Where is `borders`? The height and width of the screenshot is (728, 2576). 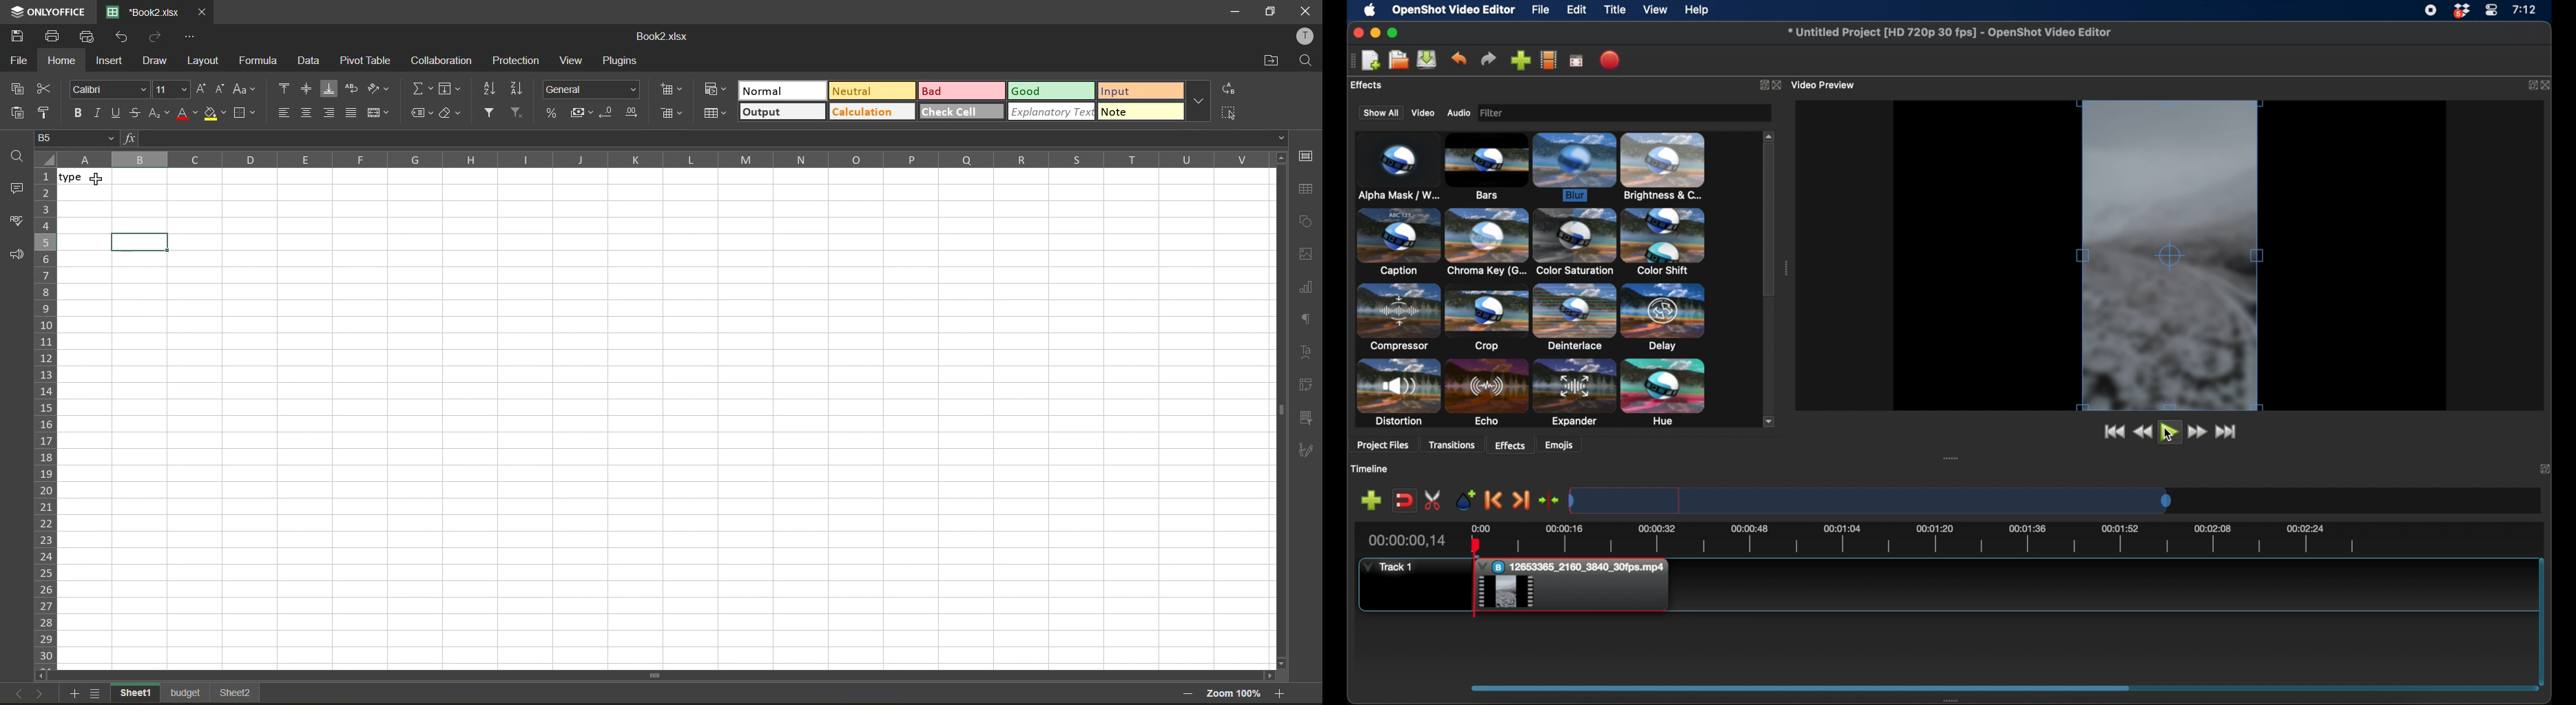
borders is located at coordinates (244, 112).